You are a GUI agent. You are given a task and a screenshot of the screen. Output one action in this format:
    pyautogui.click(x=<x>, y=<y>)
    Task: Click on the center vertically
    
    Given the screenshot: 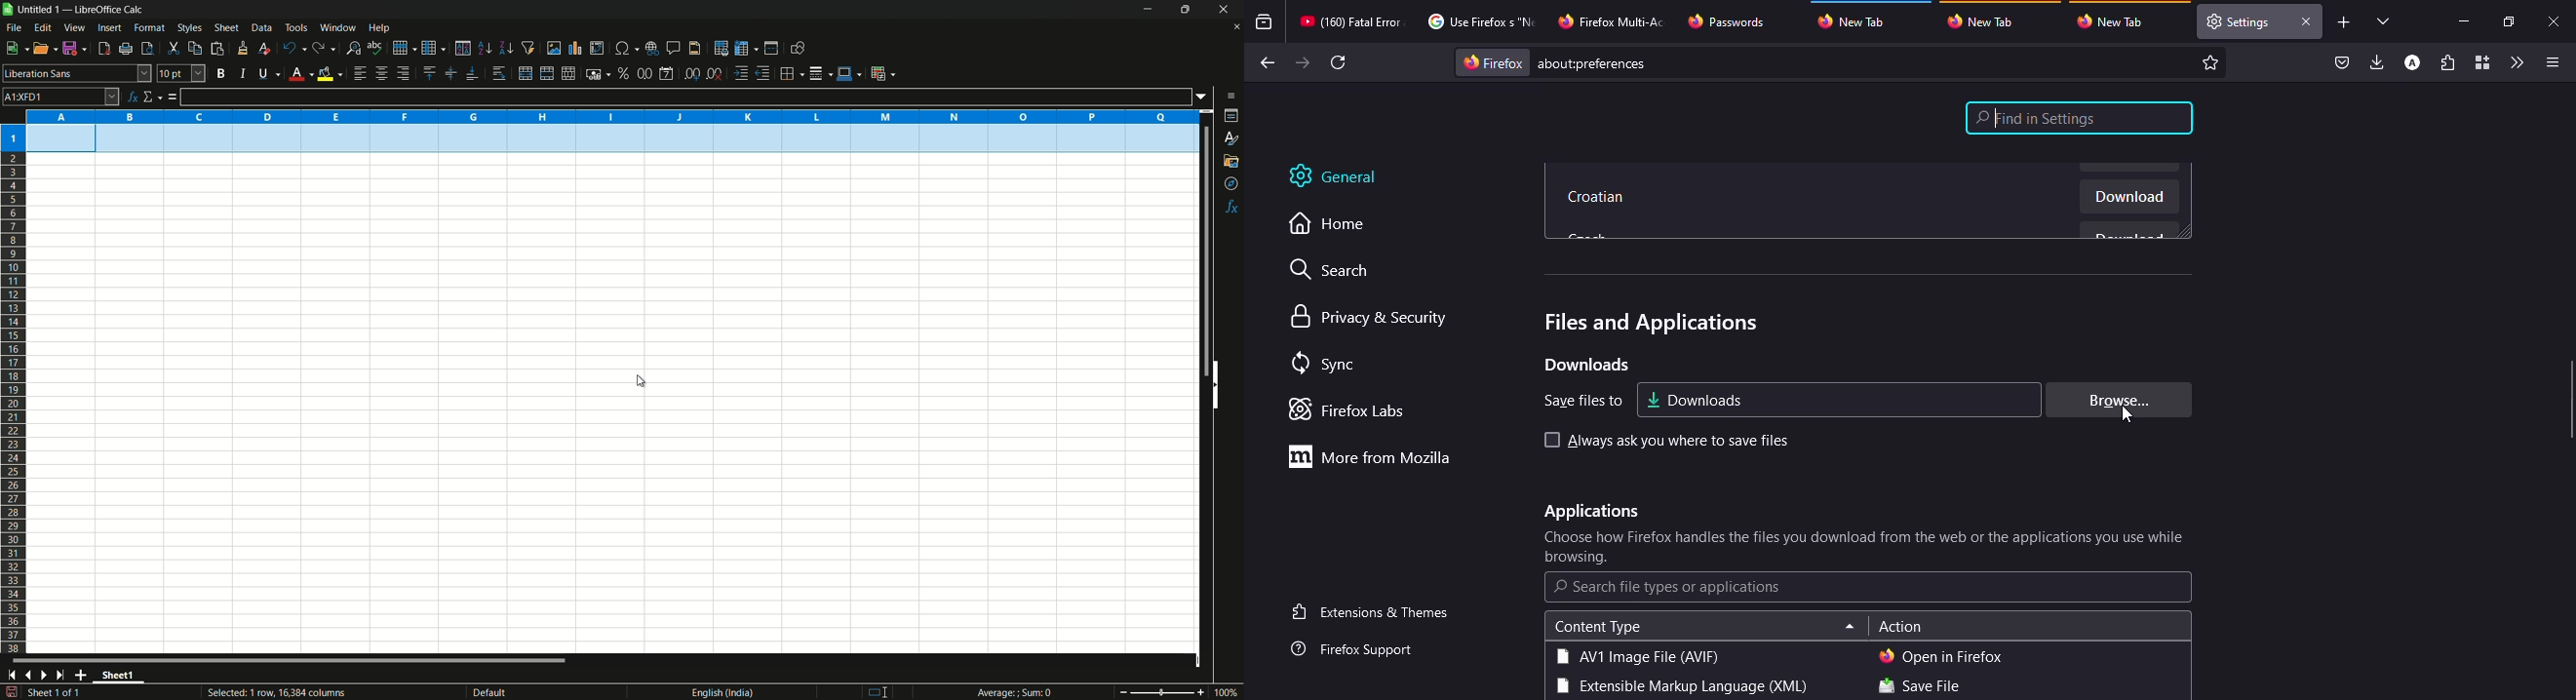 What is the action you would take?
    pyautogui.click(x=449, y=74)
    